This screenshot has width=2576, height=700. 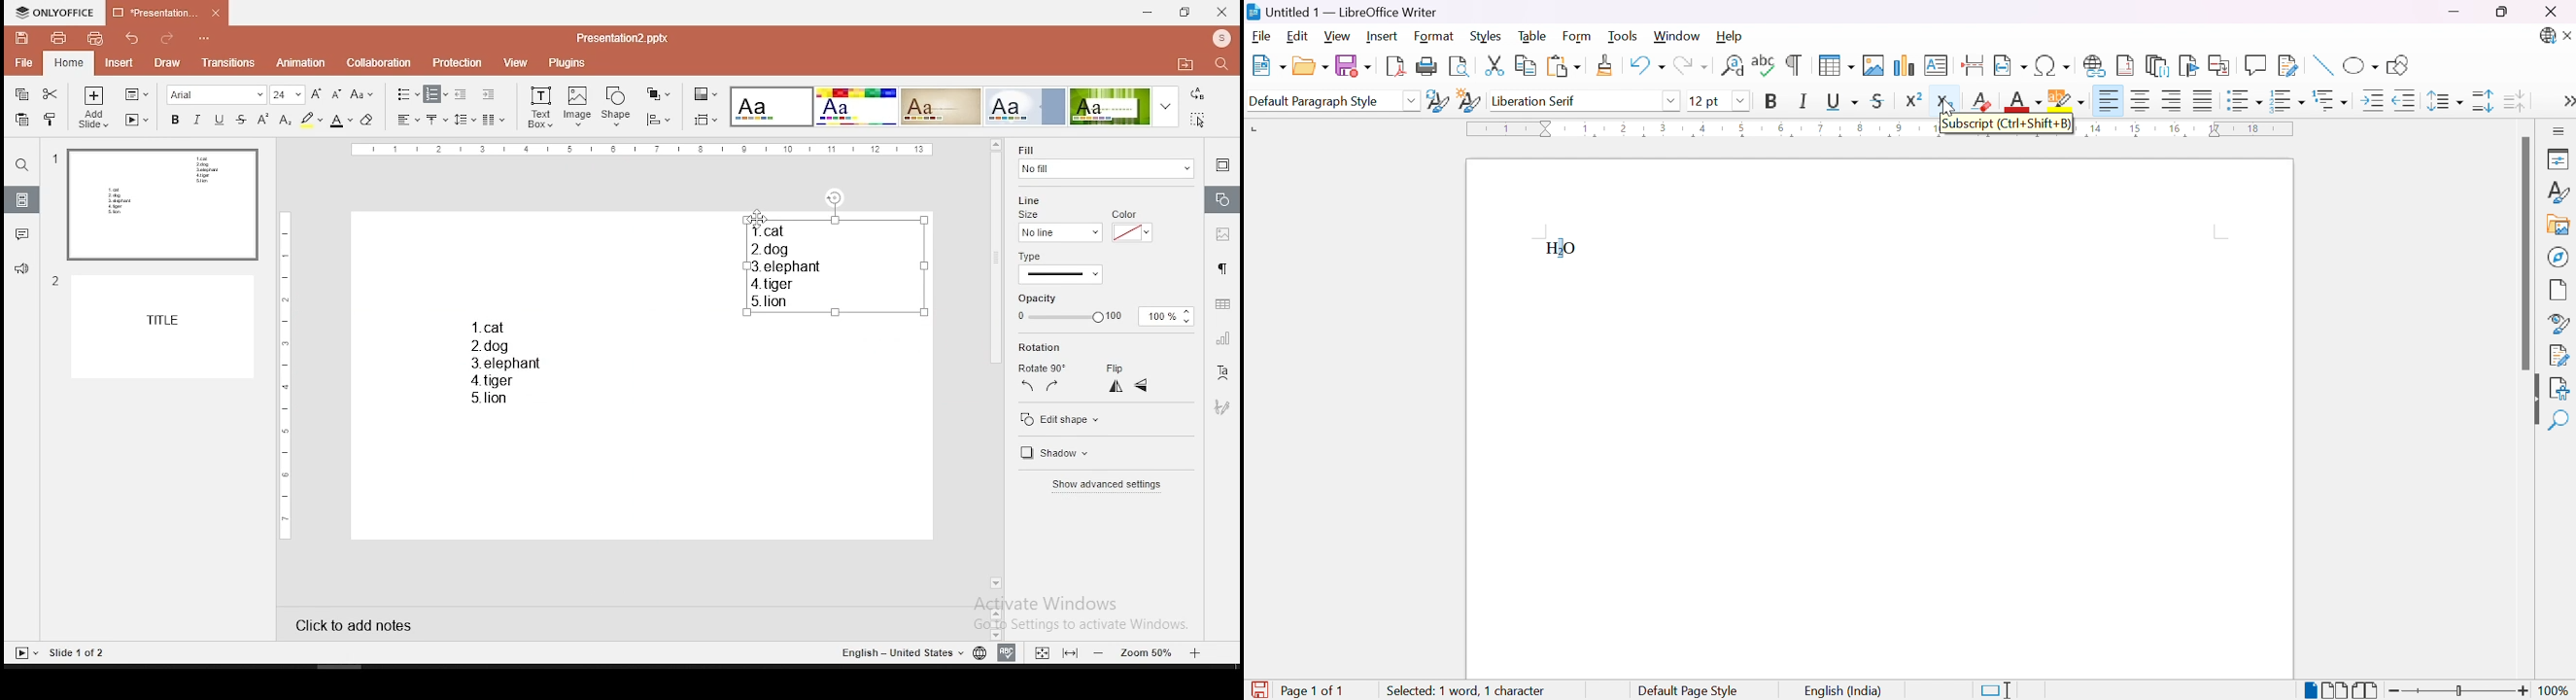 What do you see at coordinates (2126, 65) in the screenshot?
I see `Insert footnote` at bounding box center [2126, 65].